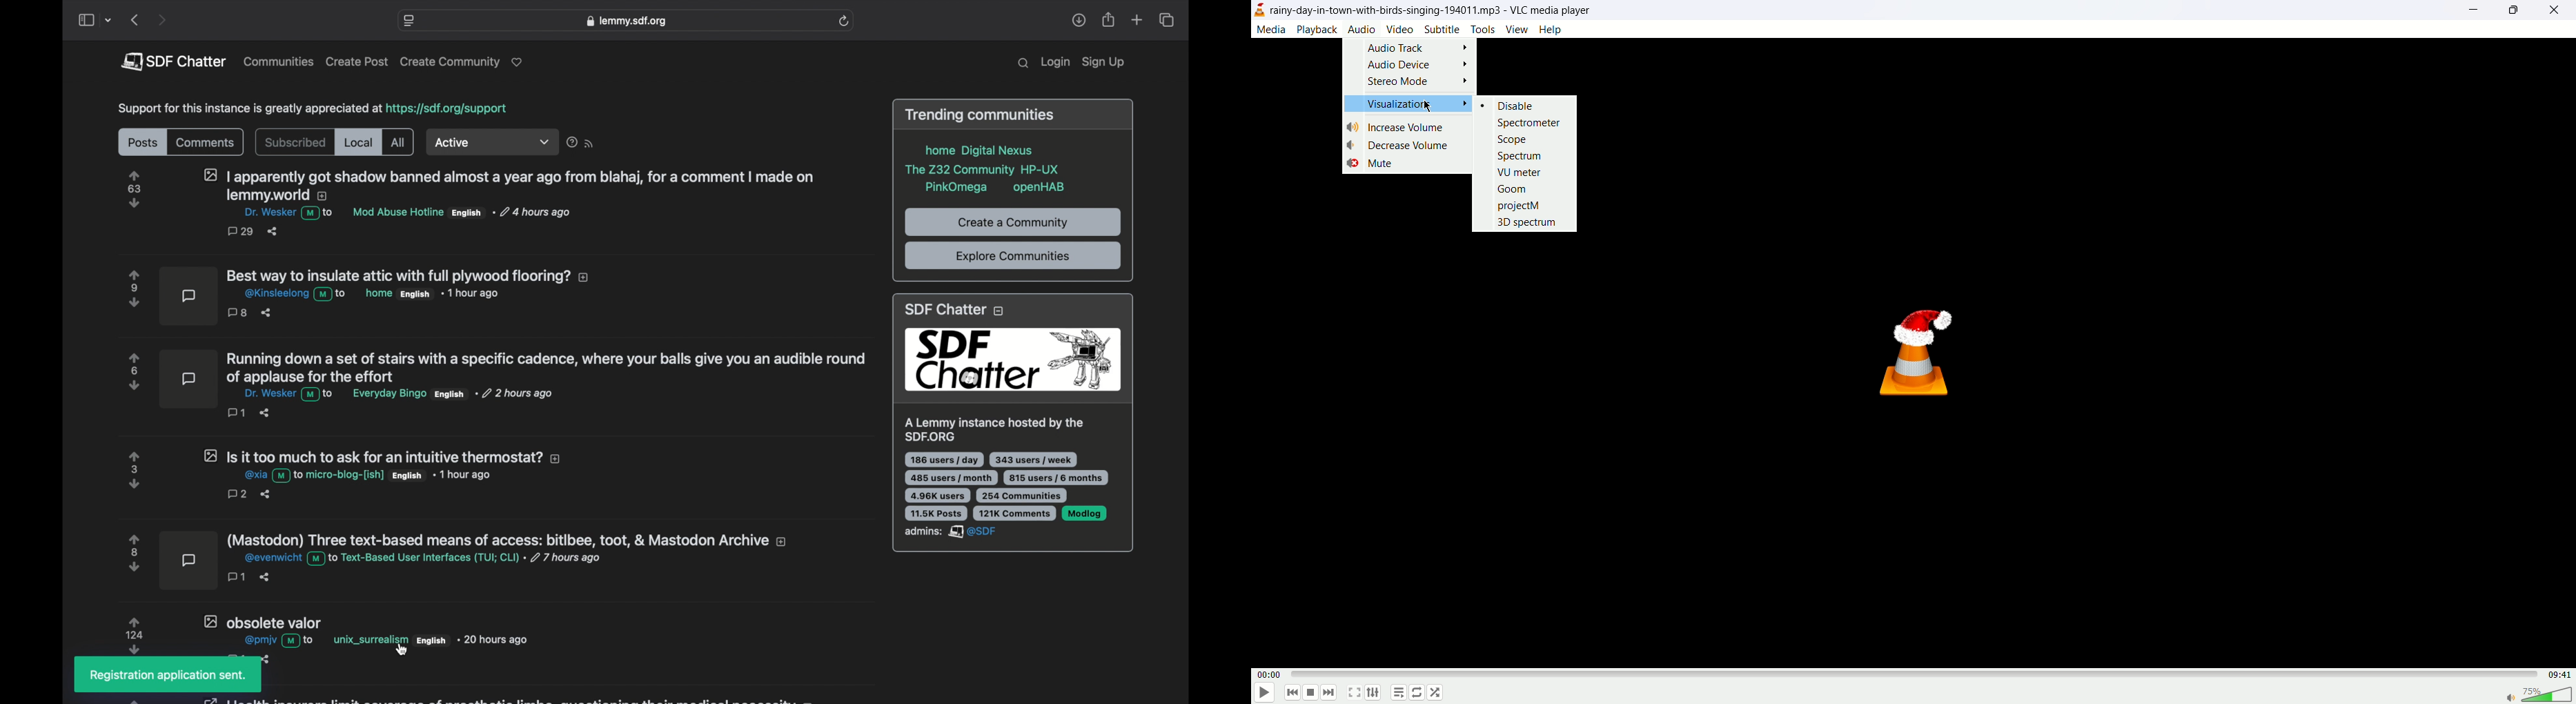 This screenshot has width=2576, height=728. What do you see at coordinates (464, 63) in the screenshot?
I see `create community` at bounding box center [464, 63].